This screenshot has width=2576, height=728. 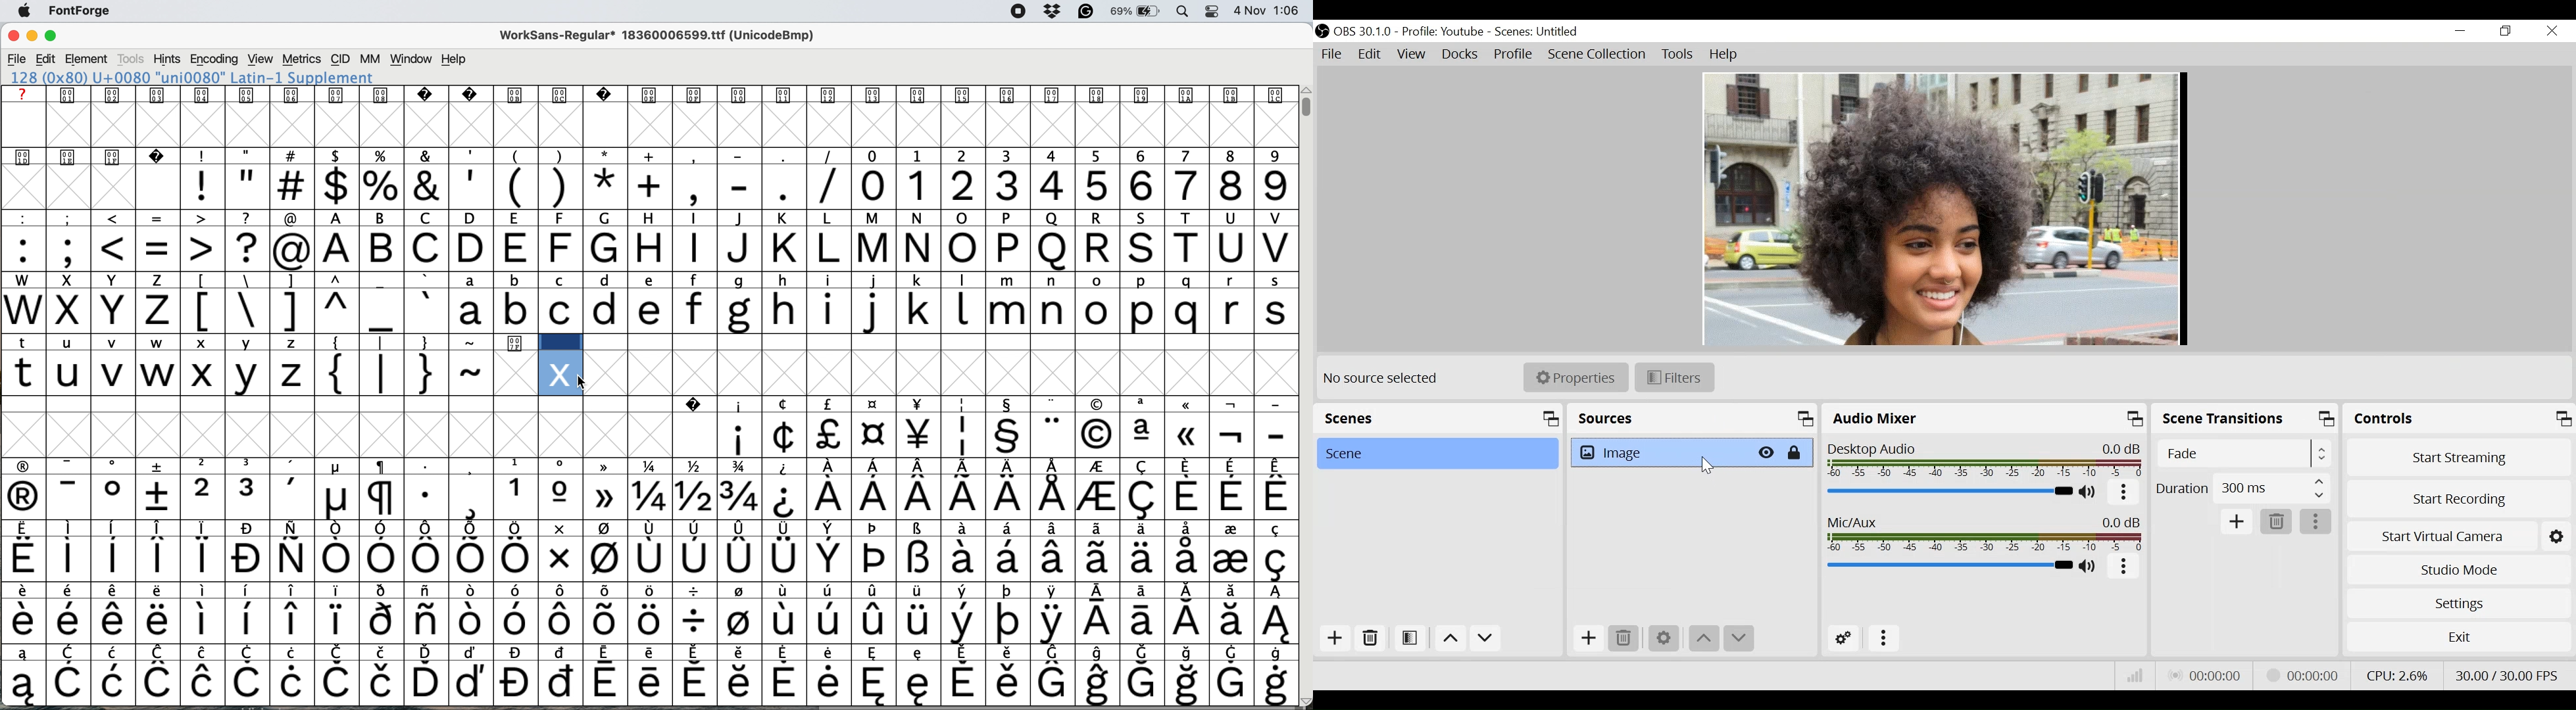 I want to click on Profile: Youtube, so click(x=1442, y=32).